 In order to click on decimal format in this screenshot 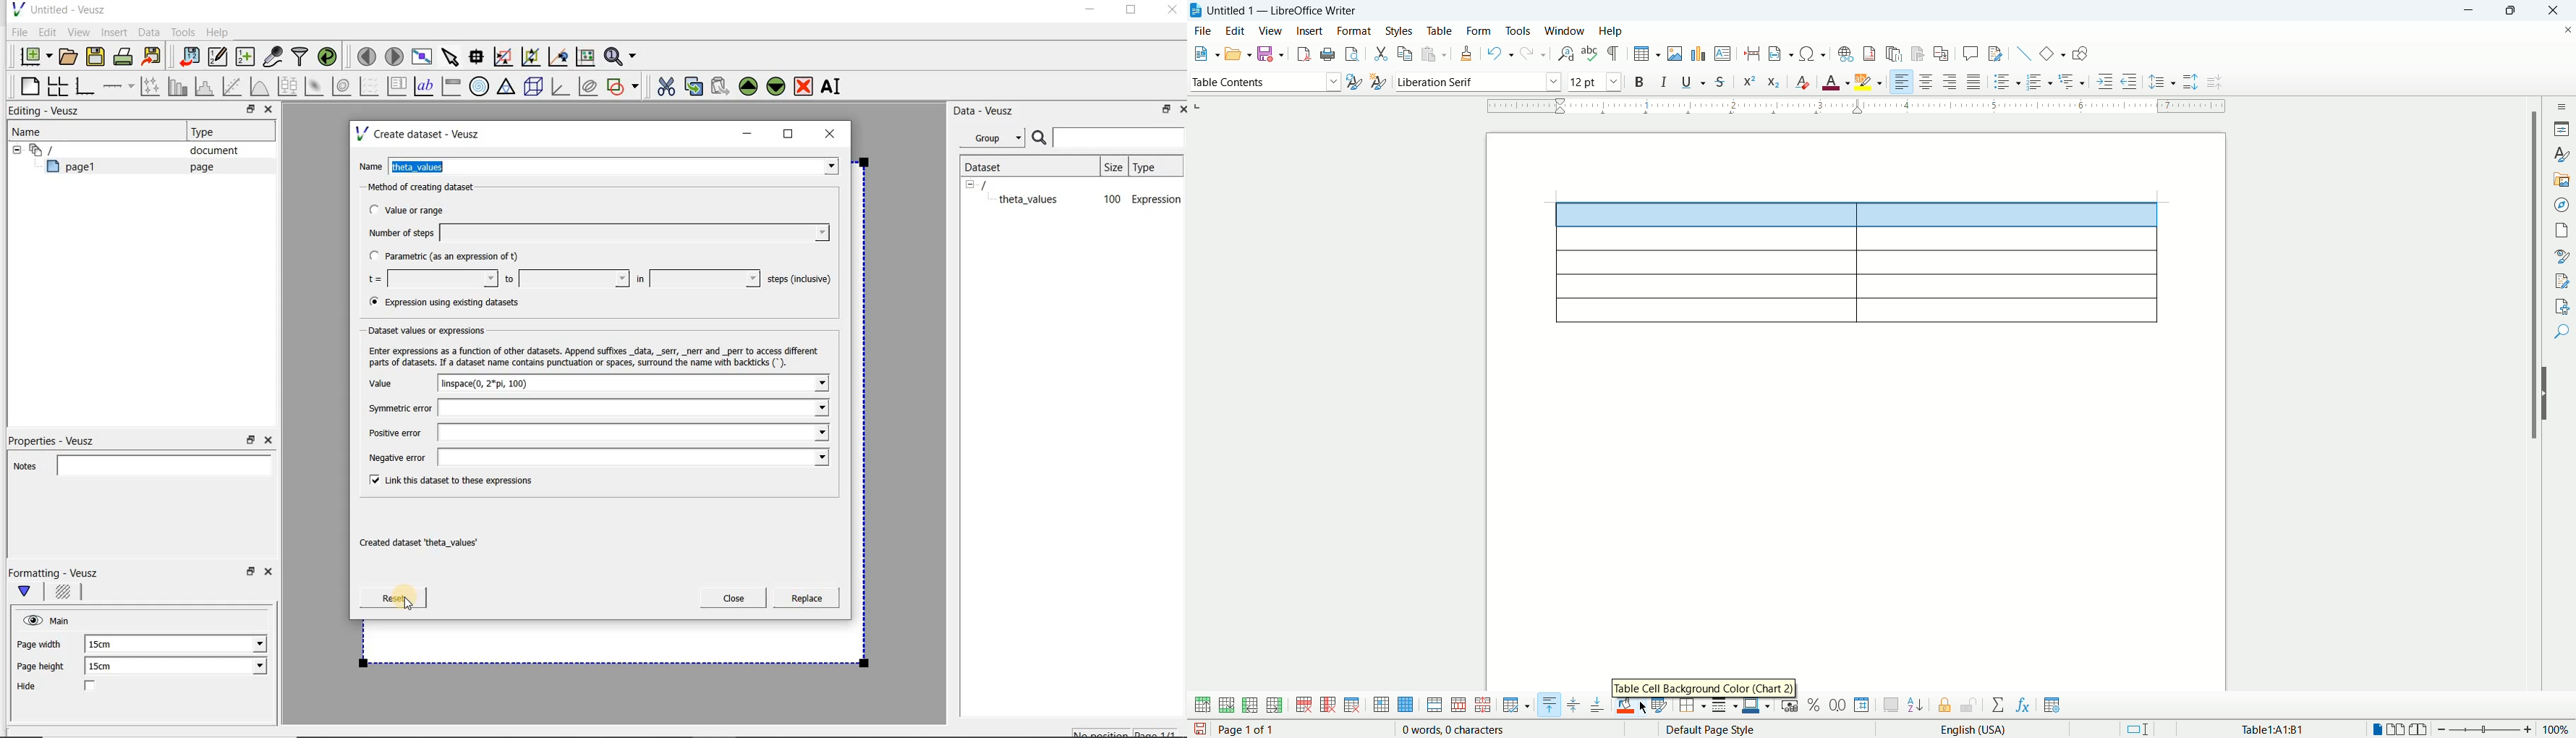, I will do `click(1838, 705)`.